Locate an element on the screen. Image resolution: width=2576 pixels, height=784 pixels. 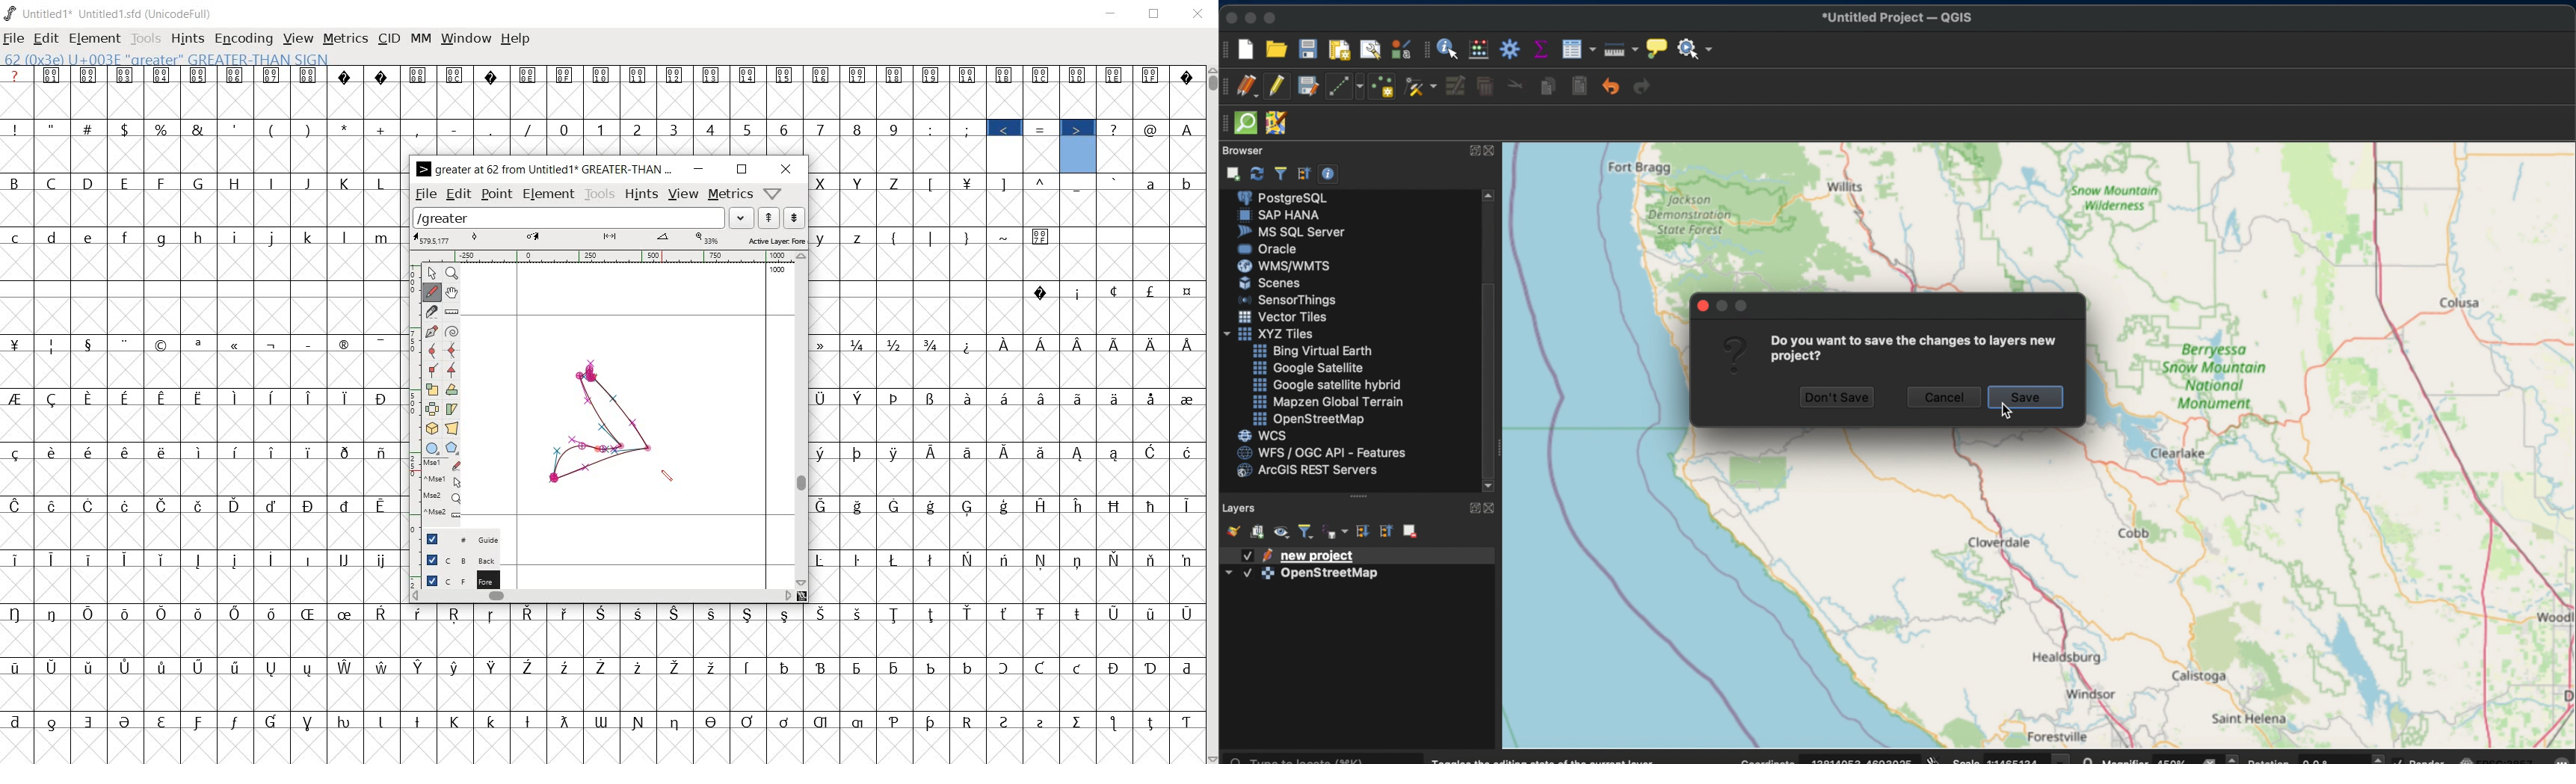
metrics is located at coordinates (347, 40).